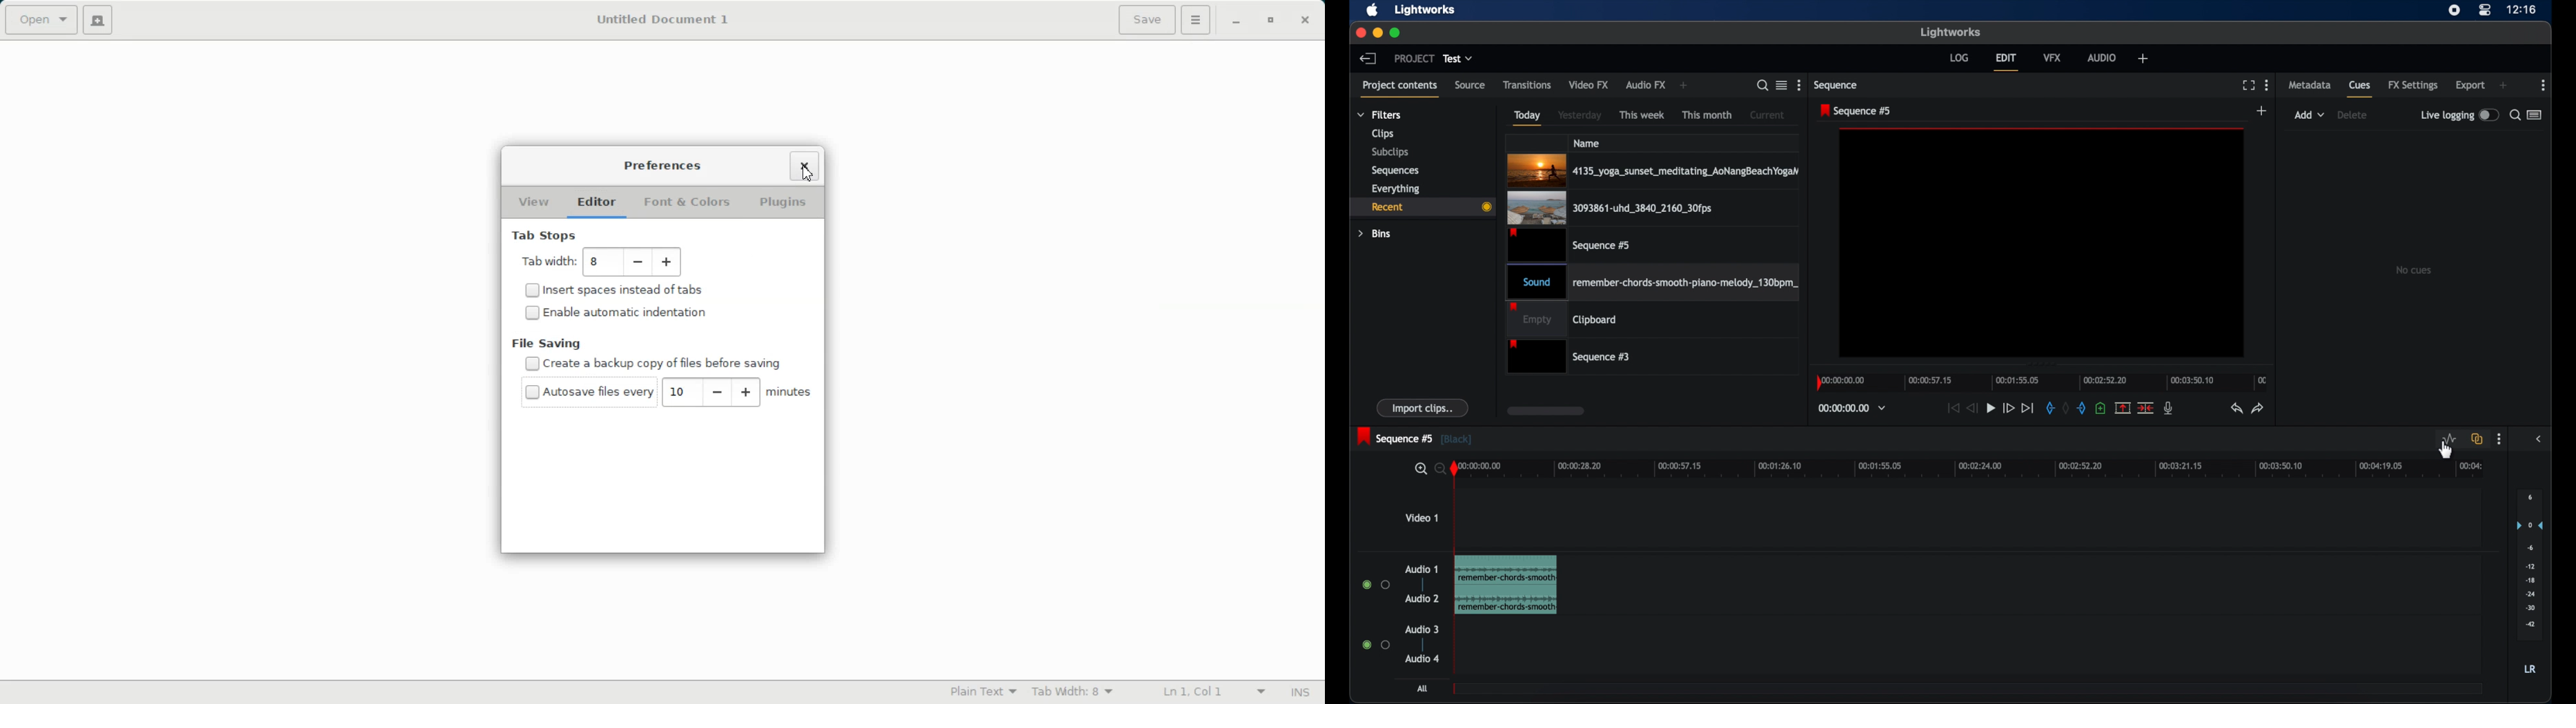  What do you see at coordinates (2413, 85) in the screenshot?
I see `fx settings` at bounding box center [2413, 85].